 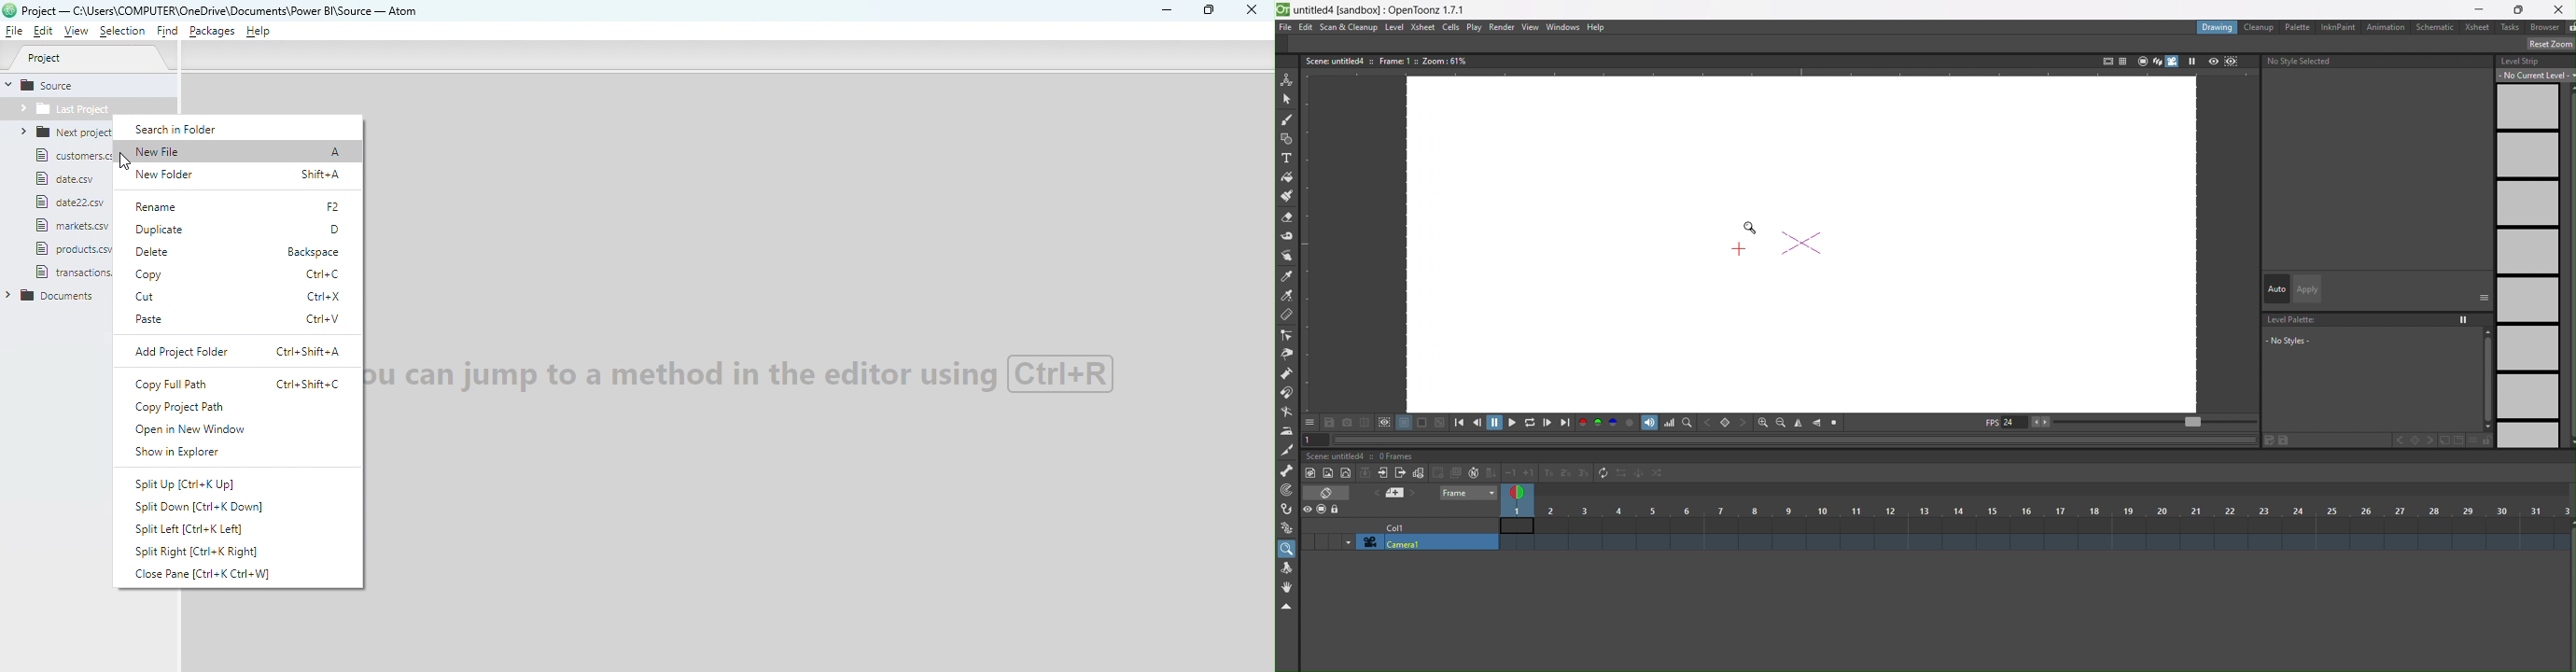 I want to click on , so click(x=1640, y=474).